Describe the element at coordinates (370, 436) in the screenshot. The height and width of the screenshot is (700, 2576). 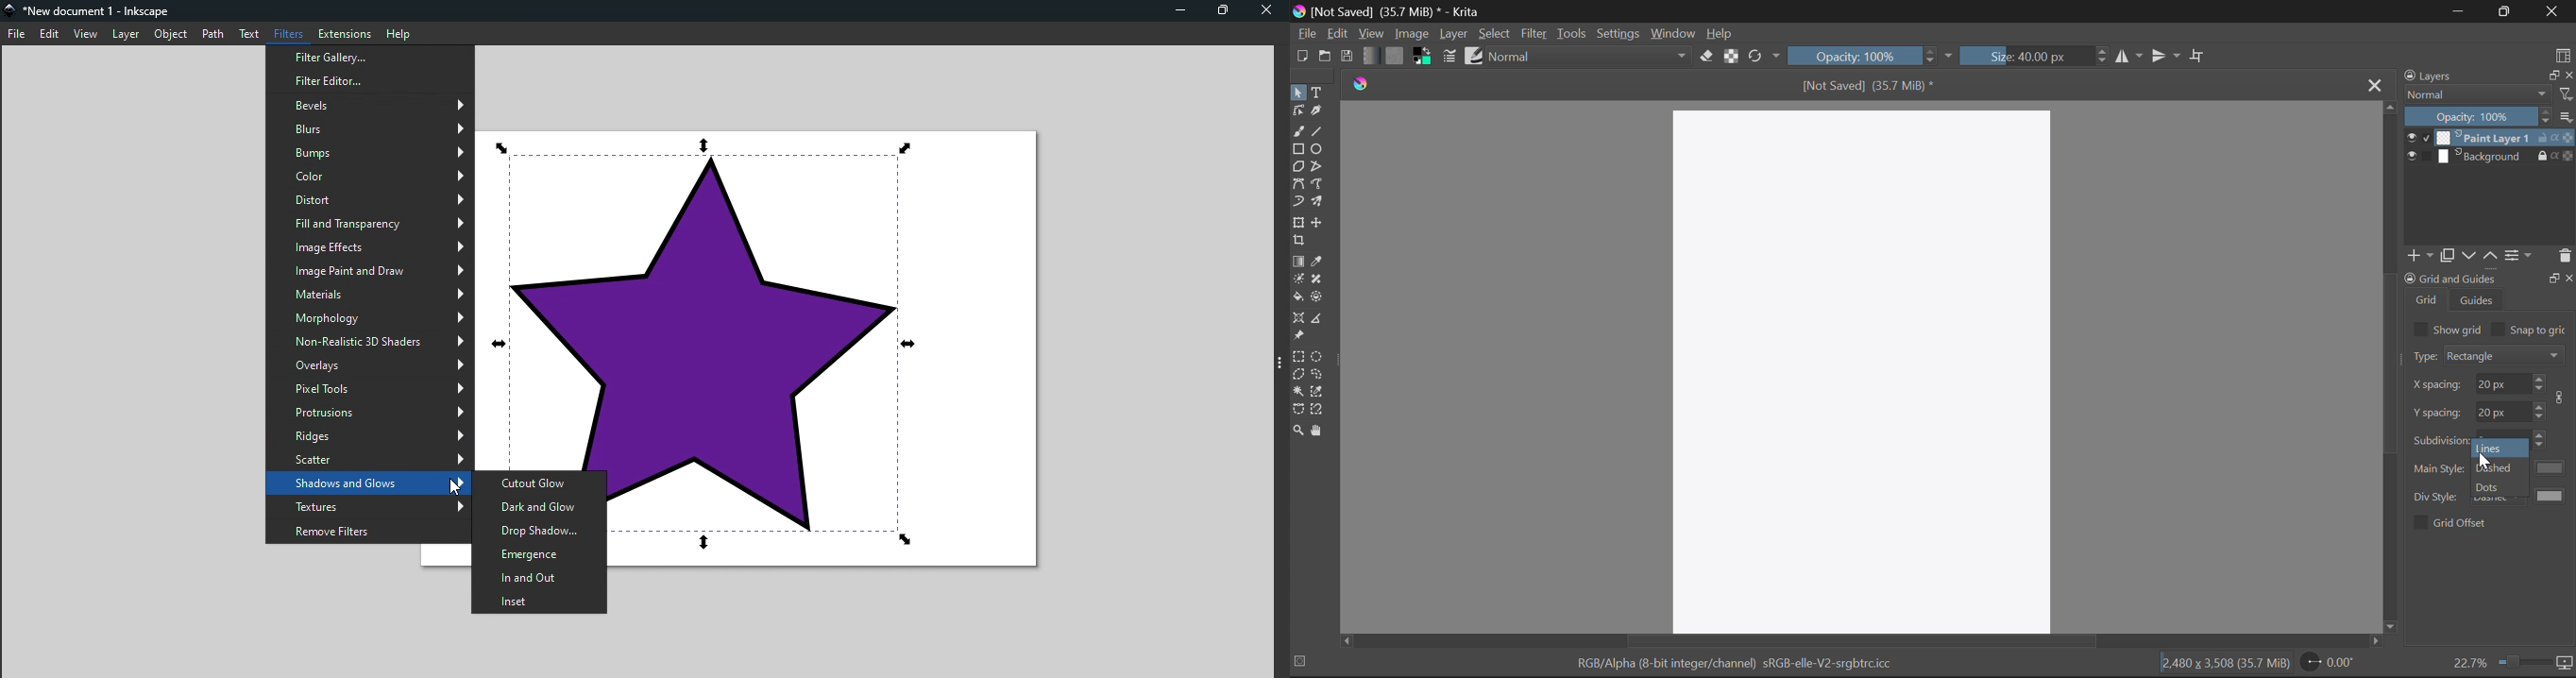
I see `Ridges` at that location.